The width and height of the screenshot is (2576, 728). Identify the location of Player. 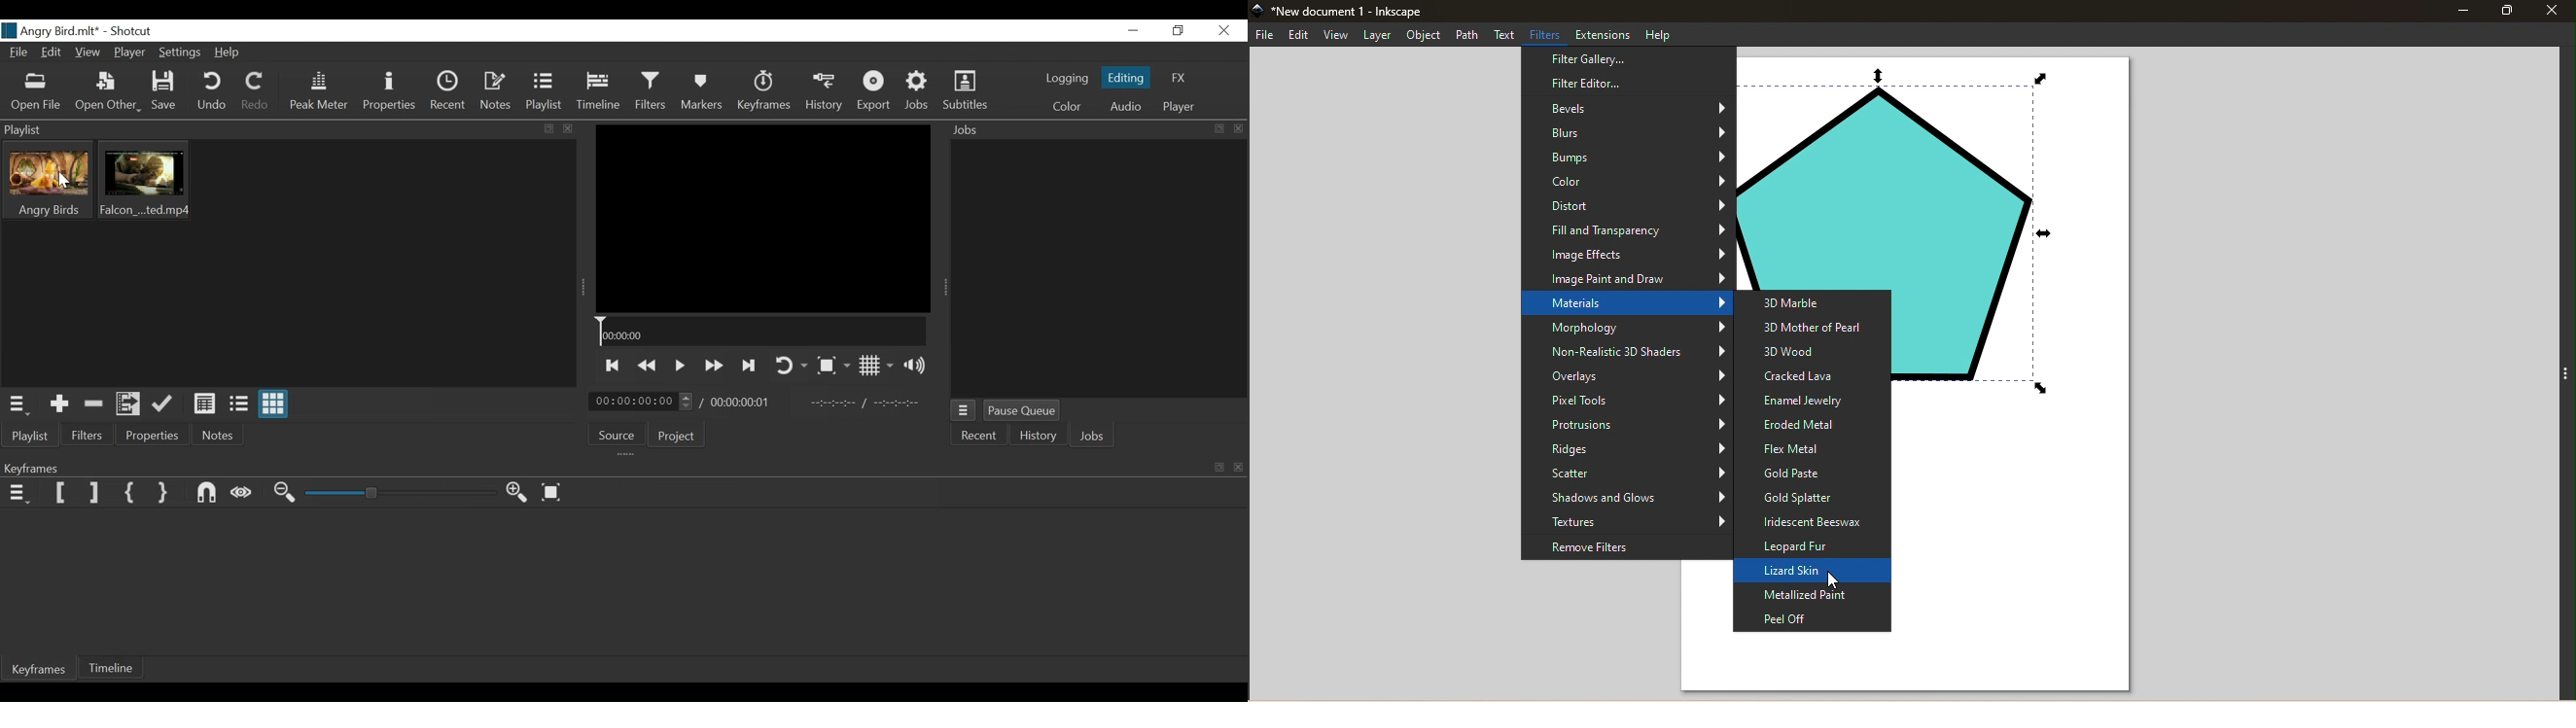
(1180, 107).